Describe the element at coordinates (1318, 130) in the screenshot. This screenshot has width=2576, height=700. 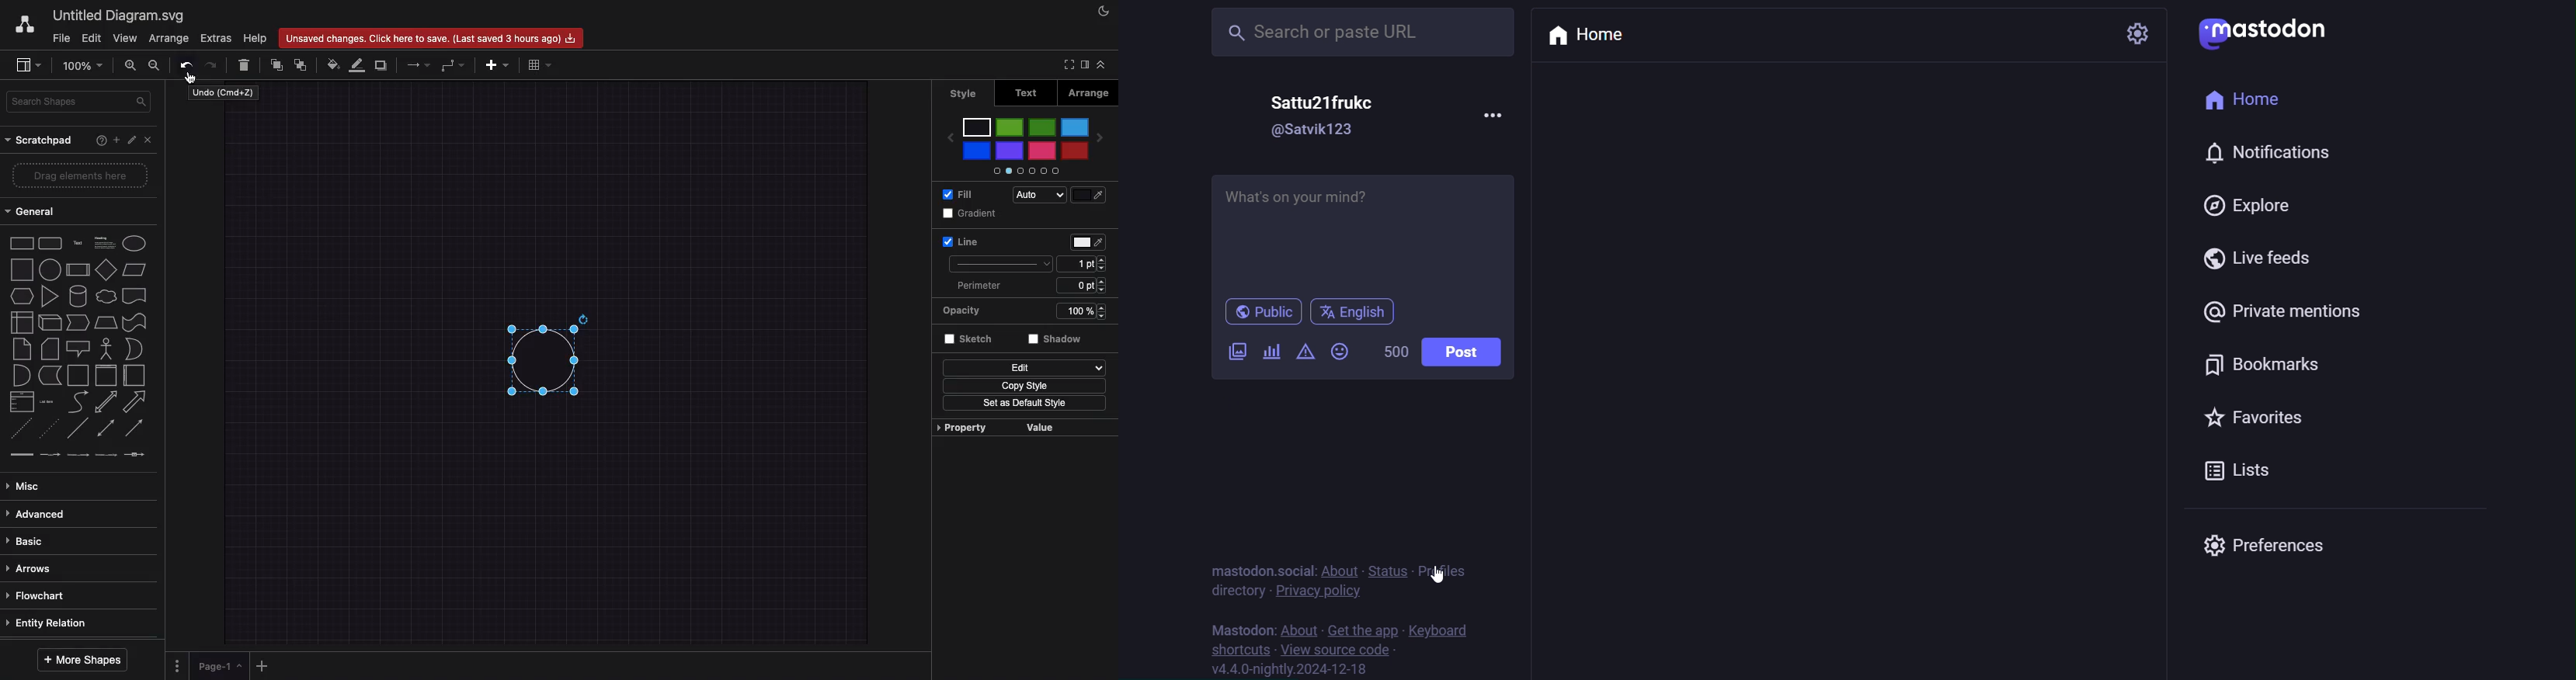
I see `@satvik123` at that location.